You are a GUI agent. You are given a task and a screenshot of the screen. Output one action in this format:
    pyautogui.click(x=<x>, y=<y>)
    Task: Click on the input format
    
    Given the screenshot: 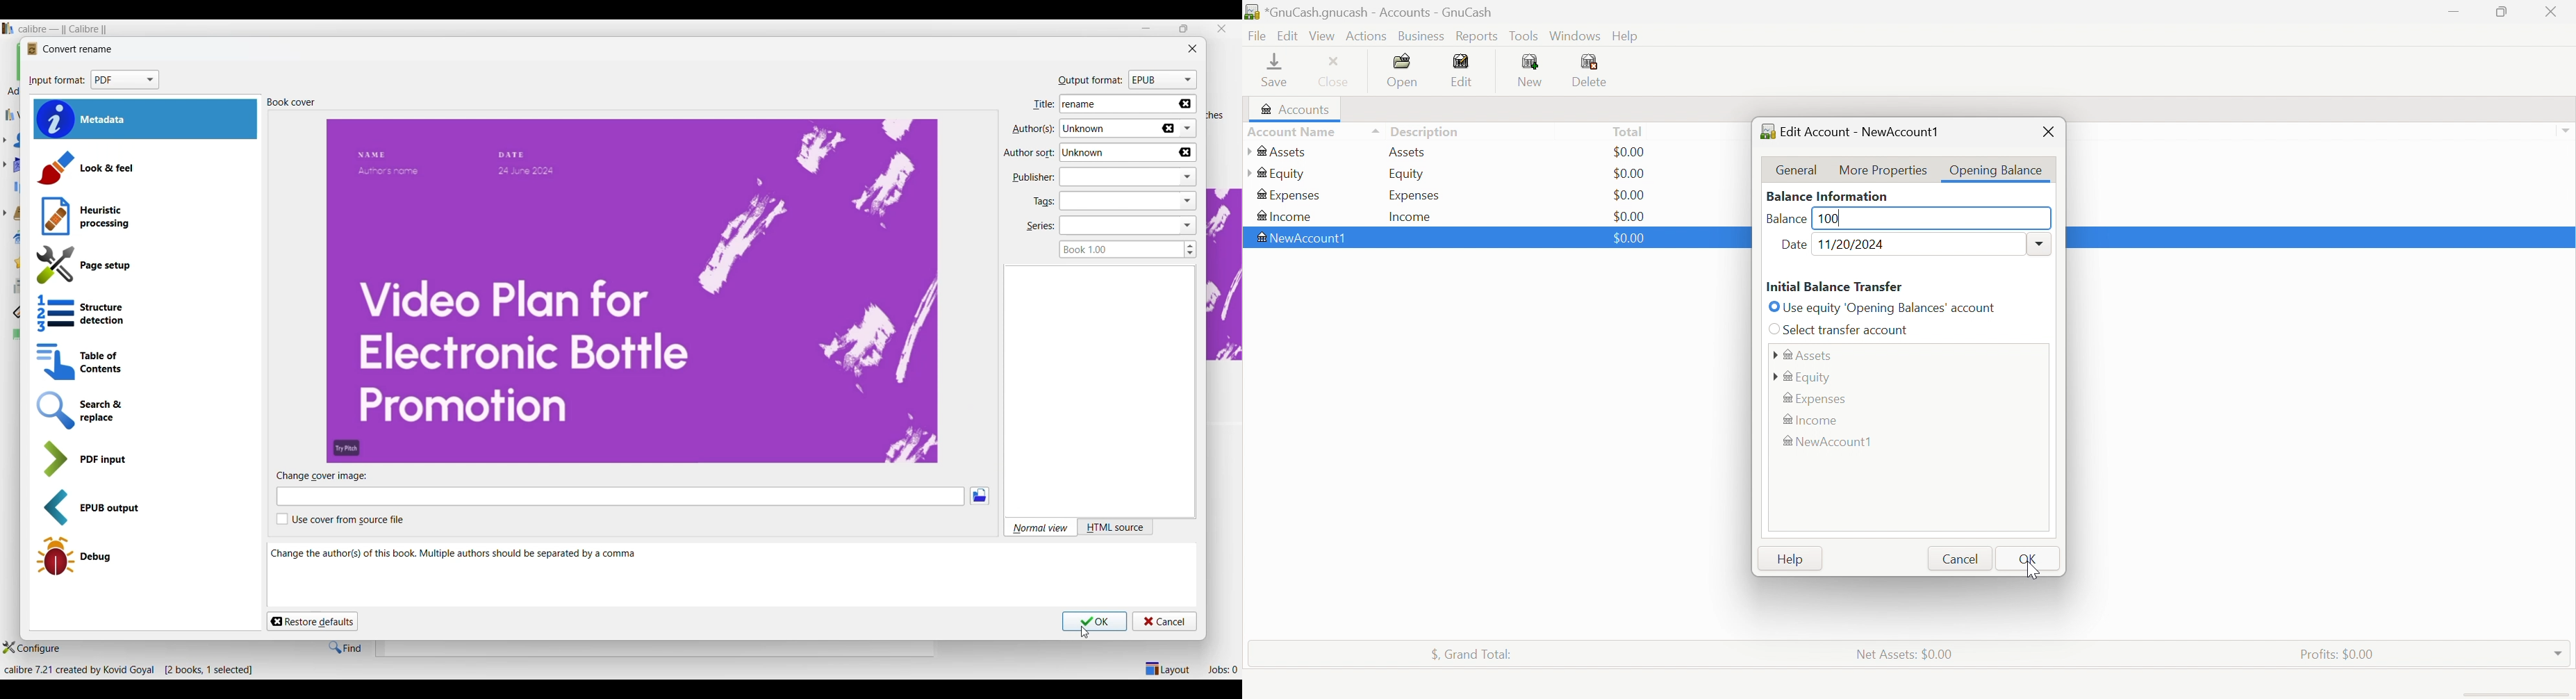 What is the action you would take?
    pyautogui.click(x=56, y=82)
    